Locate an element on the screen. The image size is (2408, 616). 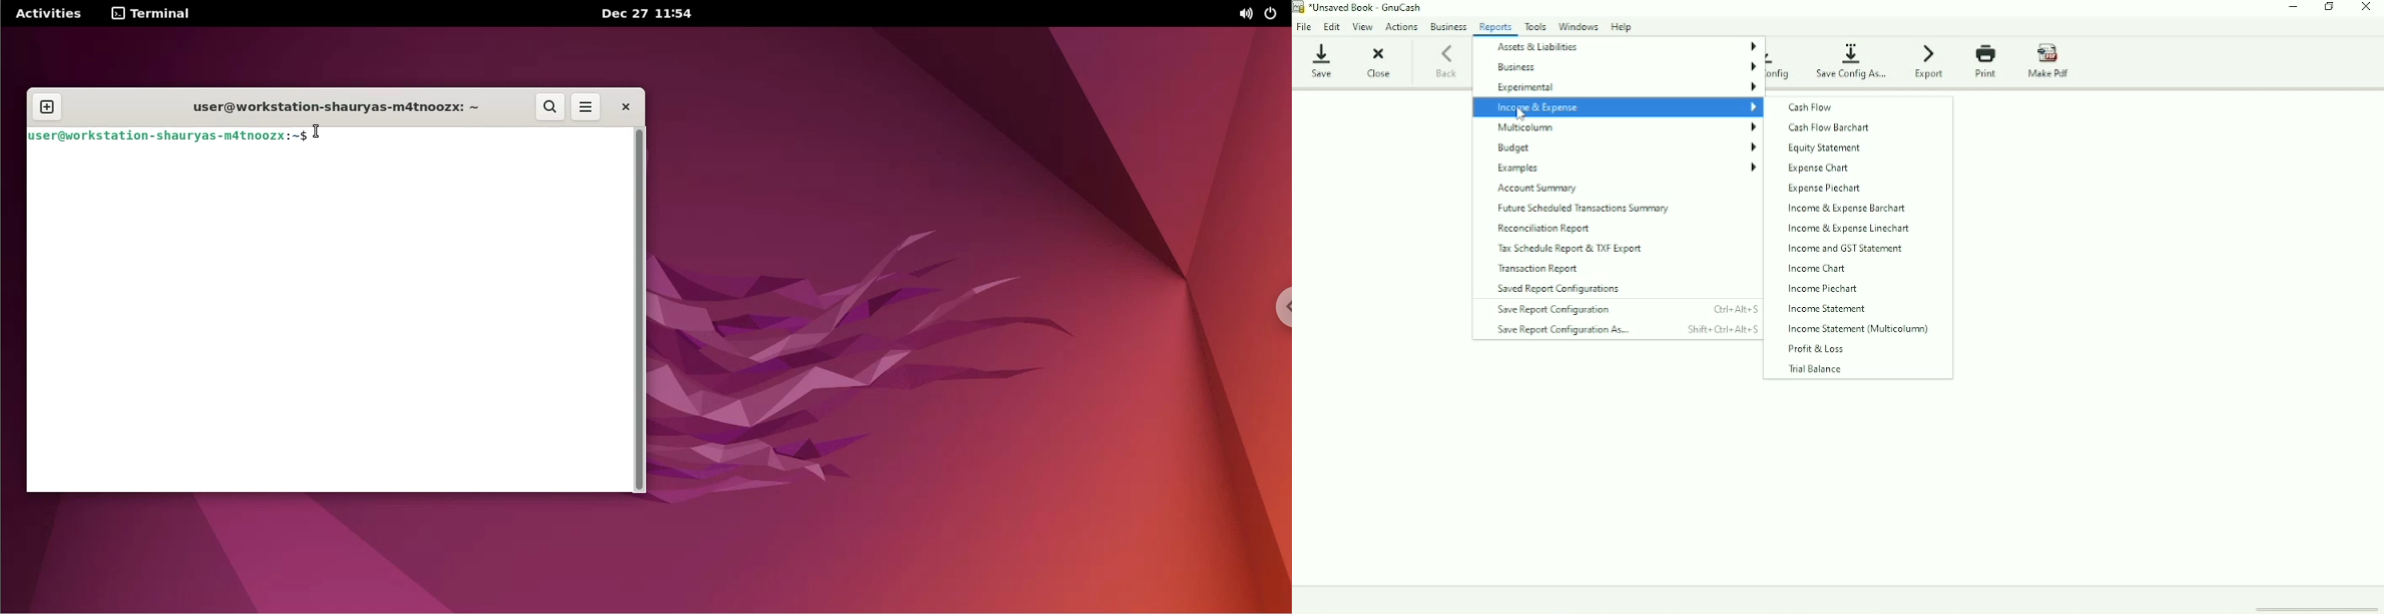
Trial Balance is located at coordinates (1814, 368).